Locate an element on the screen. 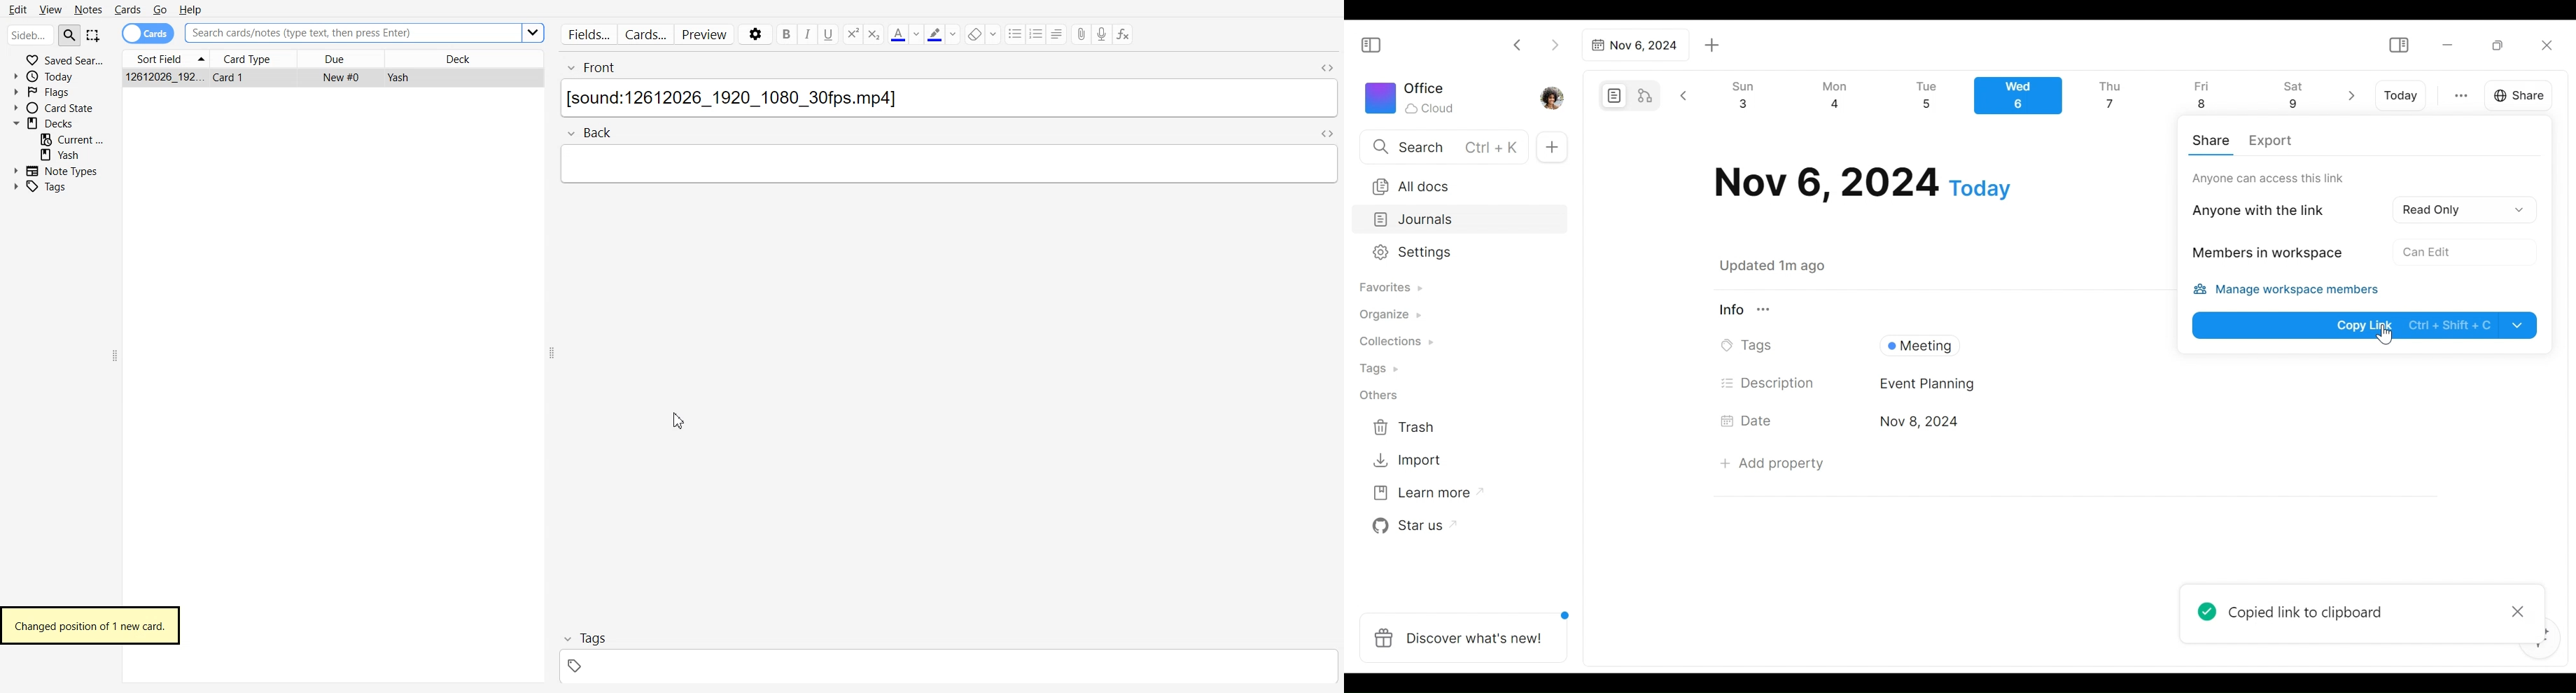 The image size is (2576, 700). Click to go back is located at coordinates (1518, 44).